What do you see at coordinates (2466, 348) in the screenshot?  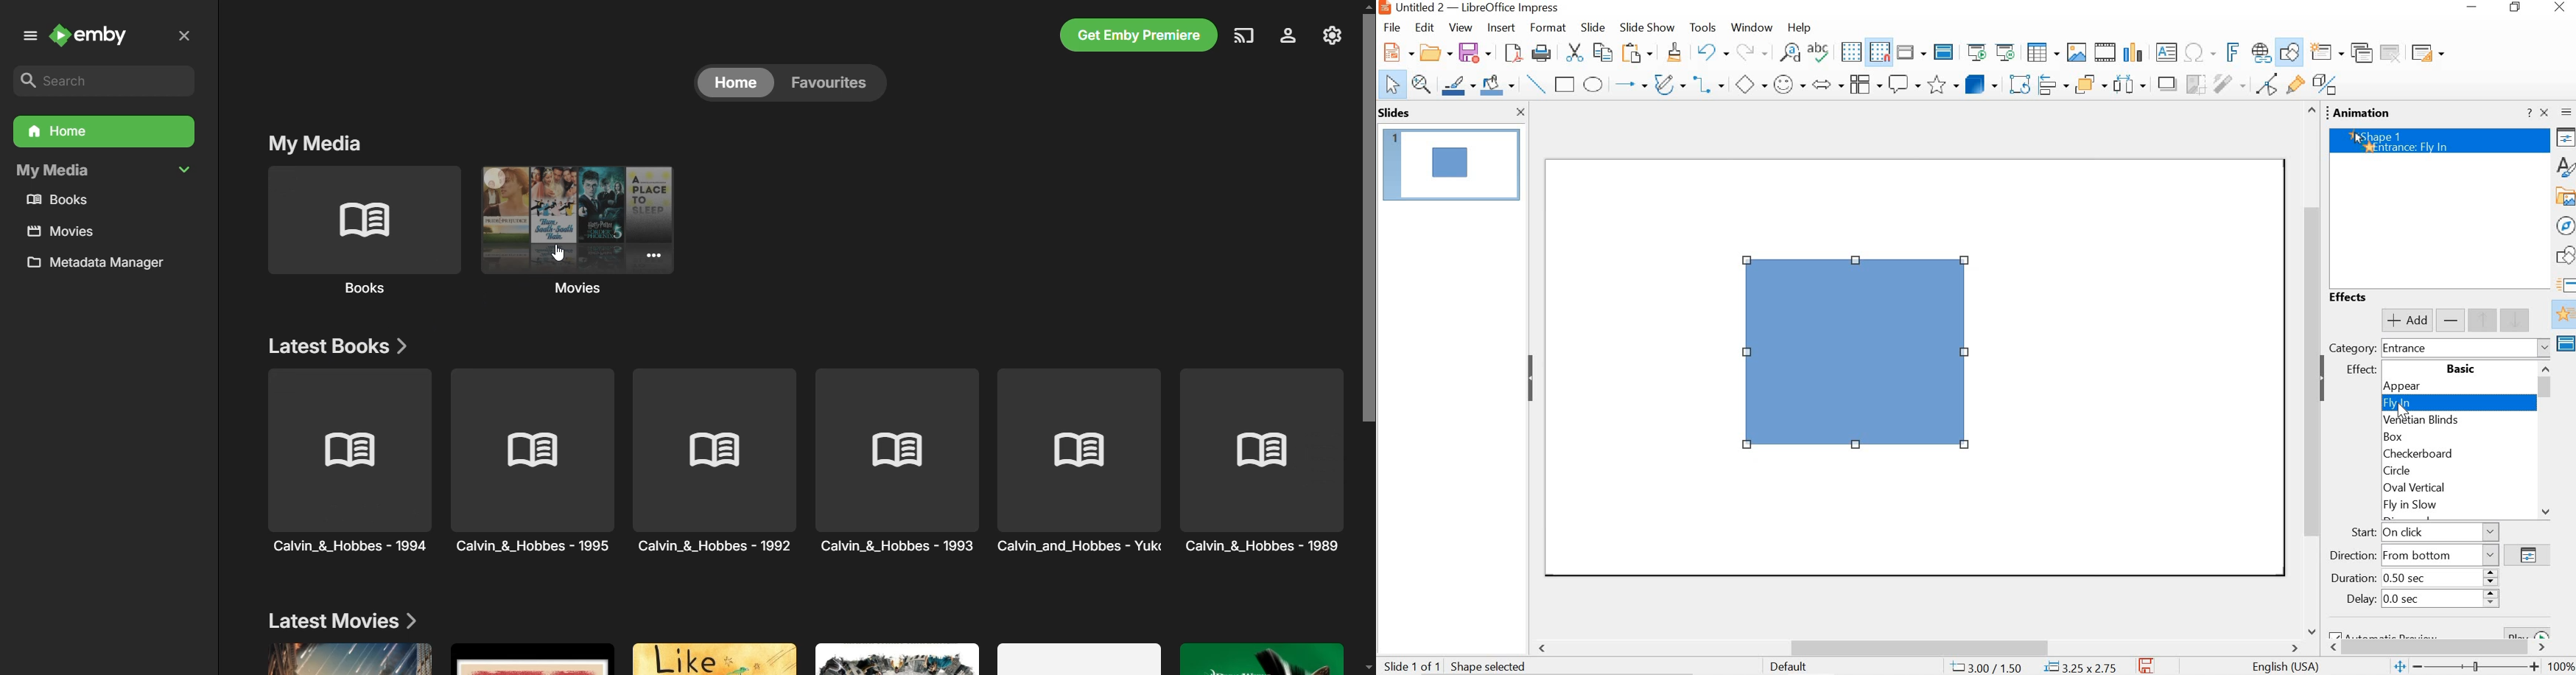 I see `entrance` at bounding box center [2466, 348].